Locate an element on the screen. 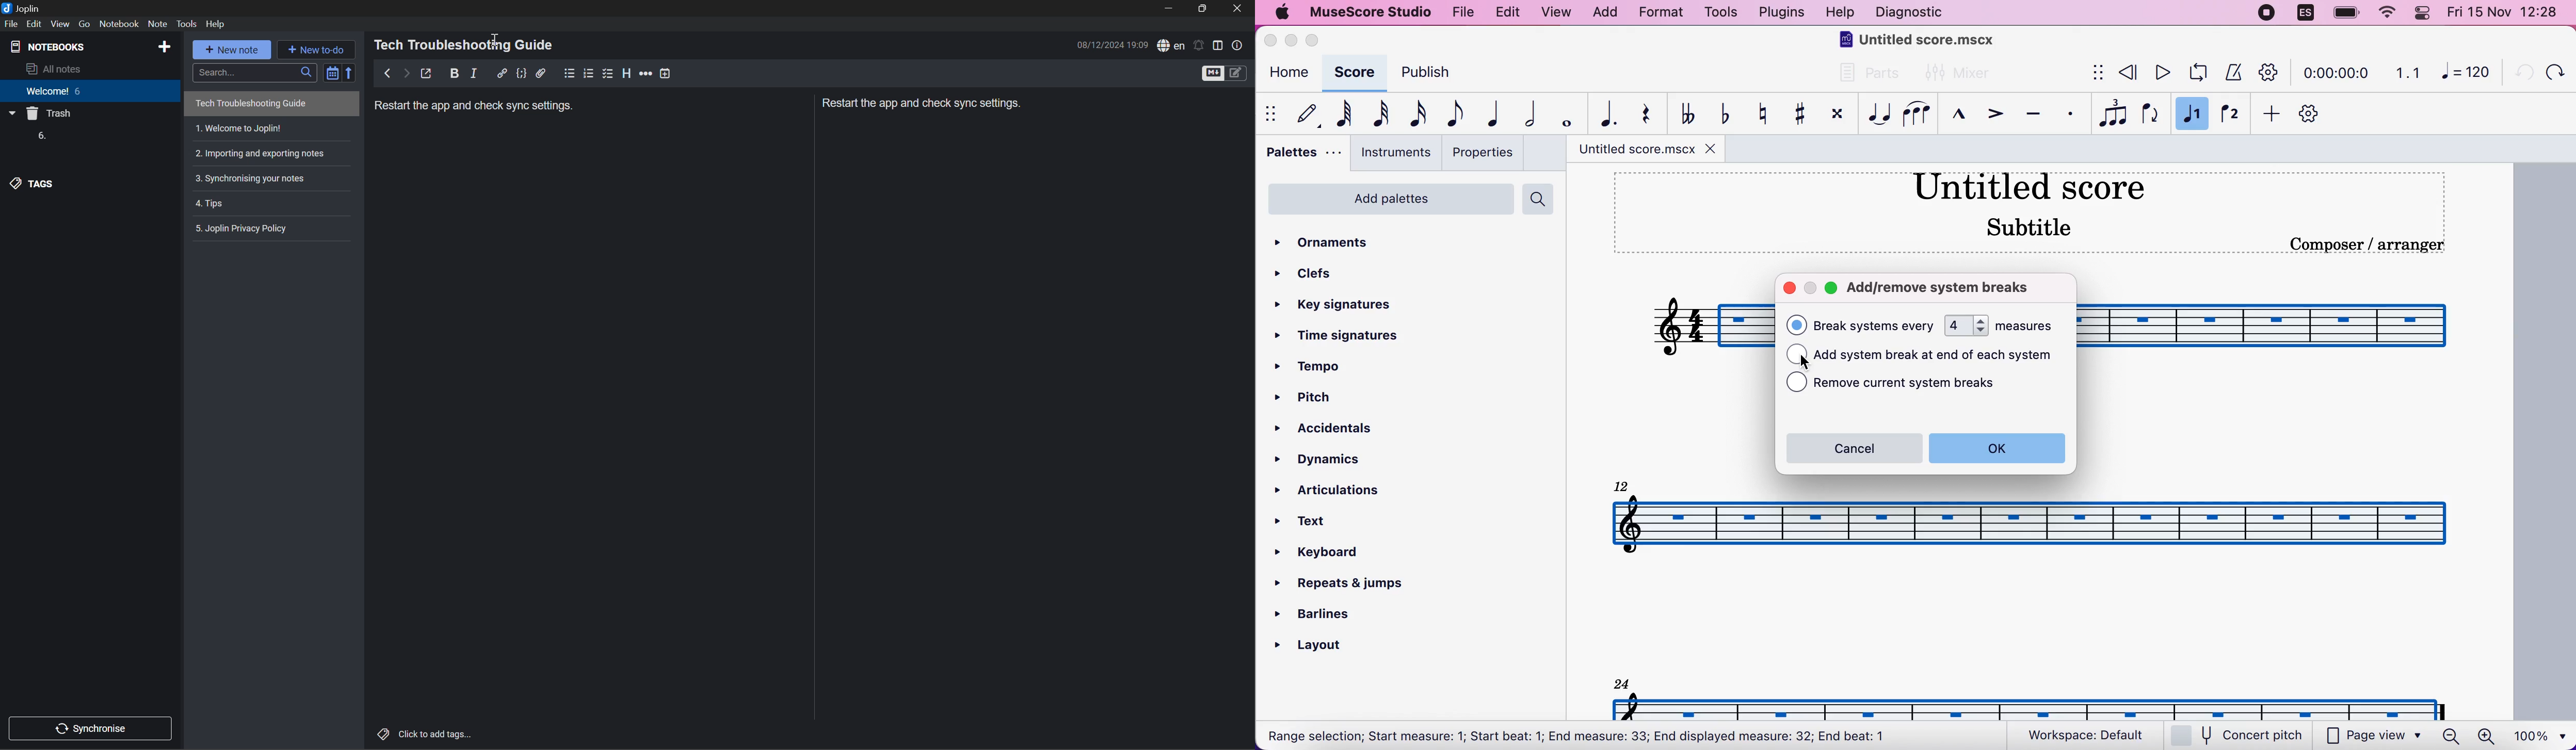  5. Joplin privacy policy is located at coordinates (245, 227).